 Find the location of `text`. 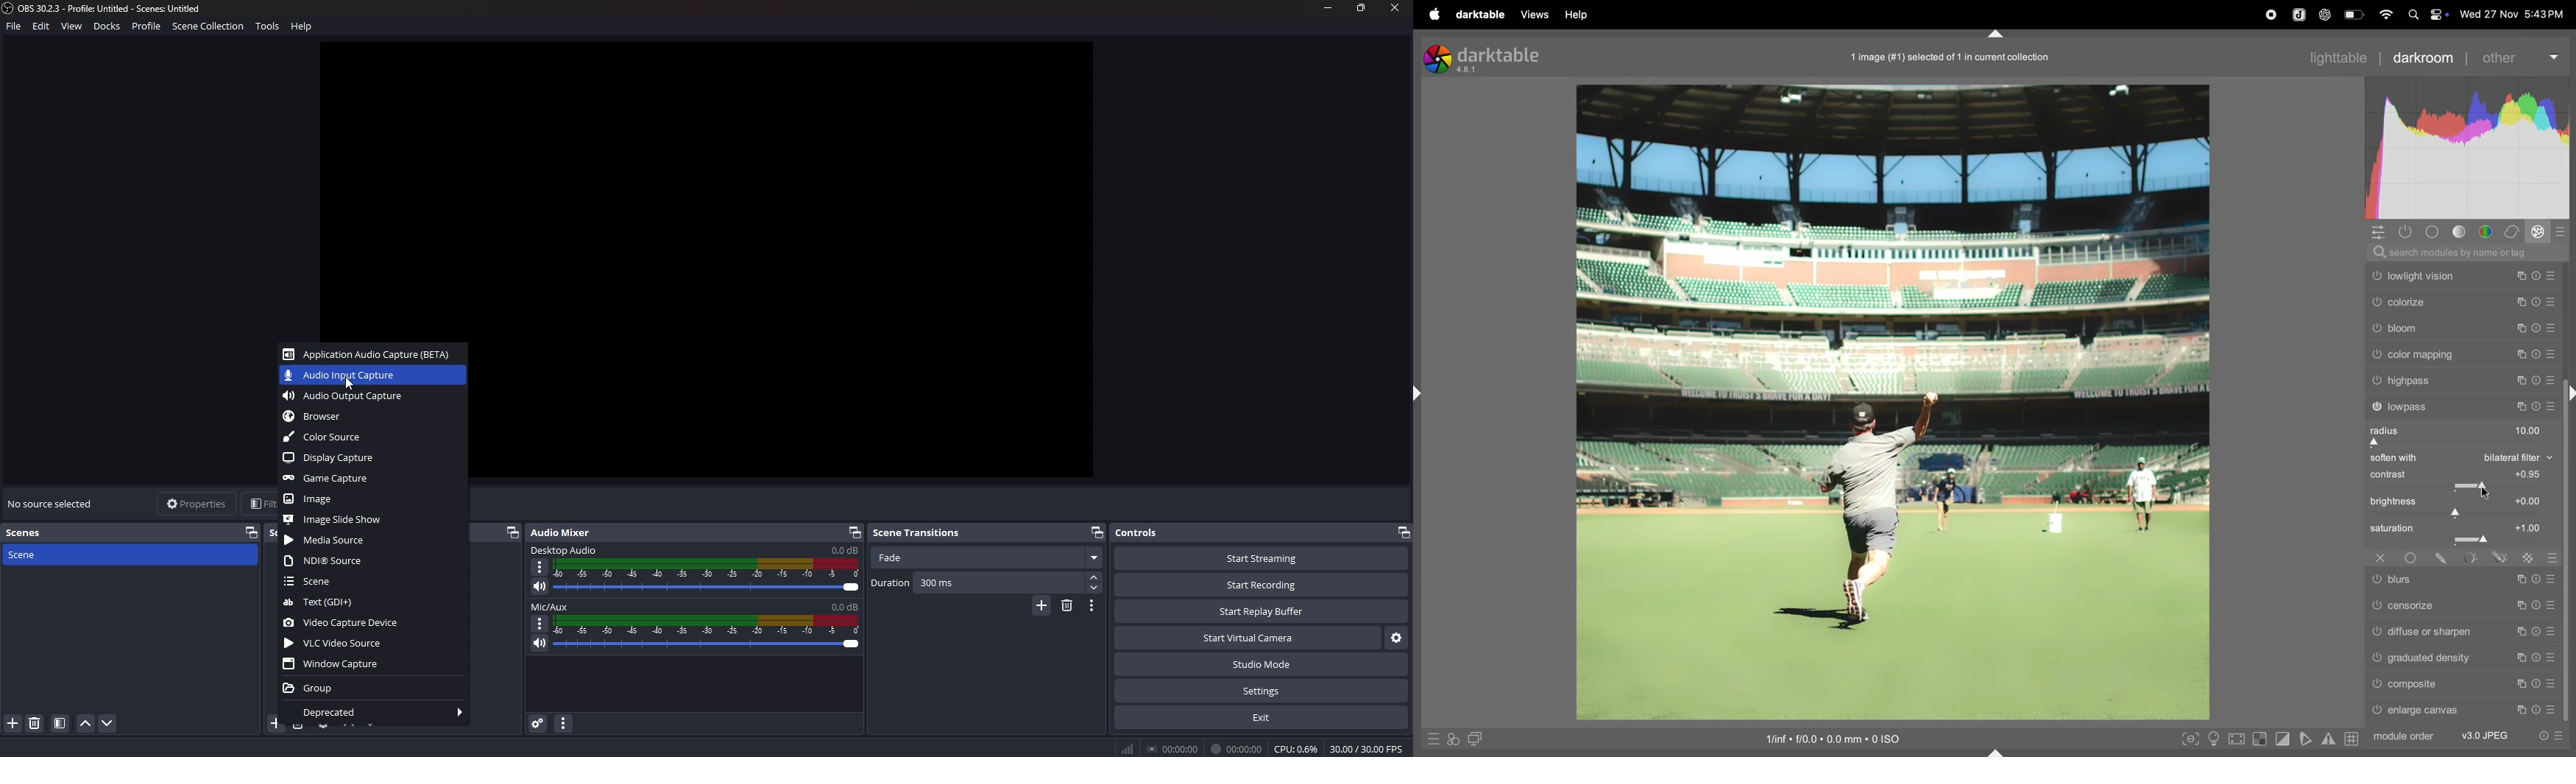

text is located at coordinates (373, 602).